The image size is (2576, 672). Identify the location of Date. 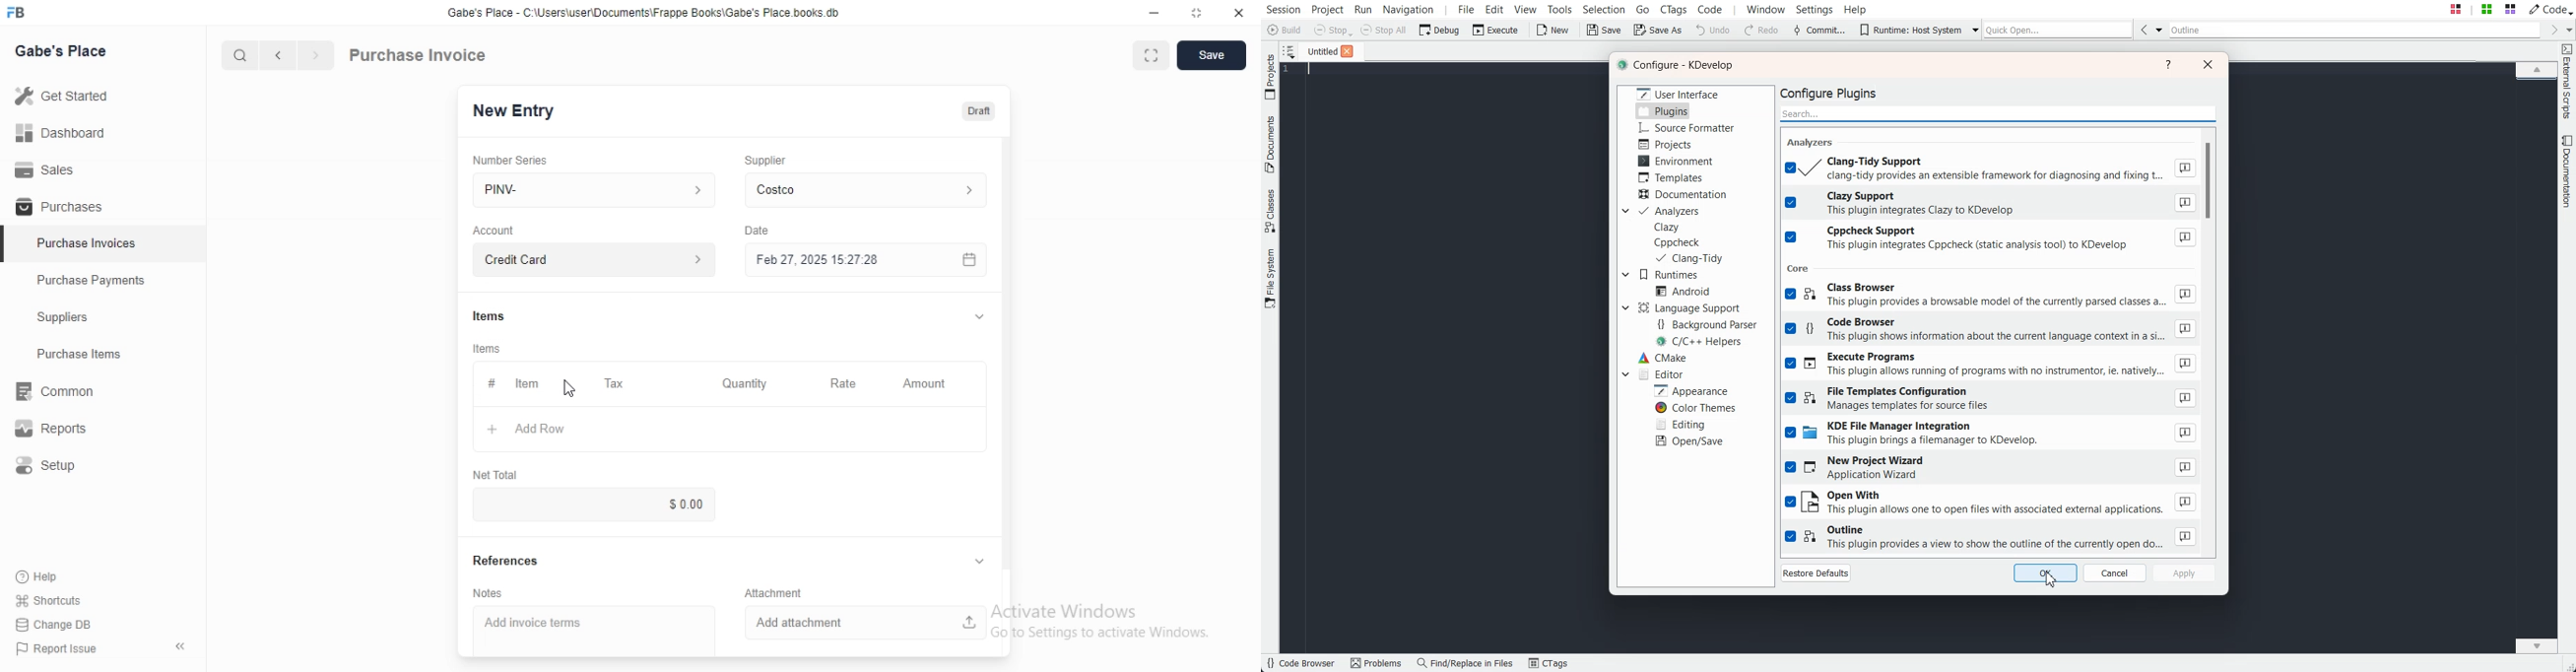
(757, 231).